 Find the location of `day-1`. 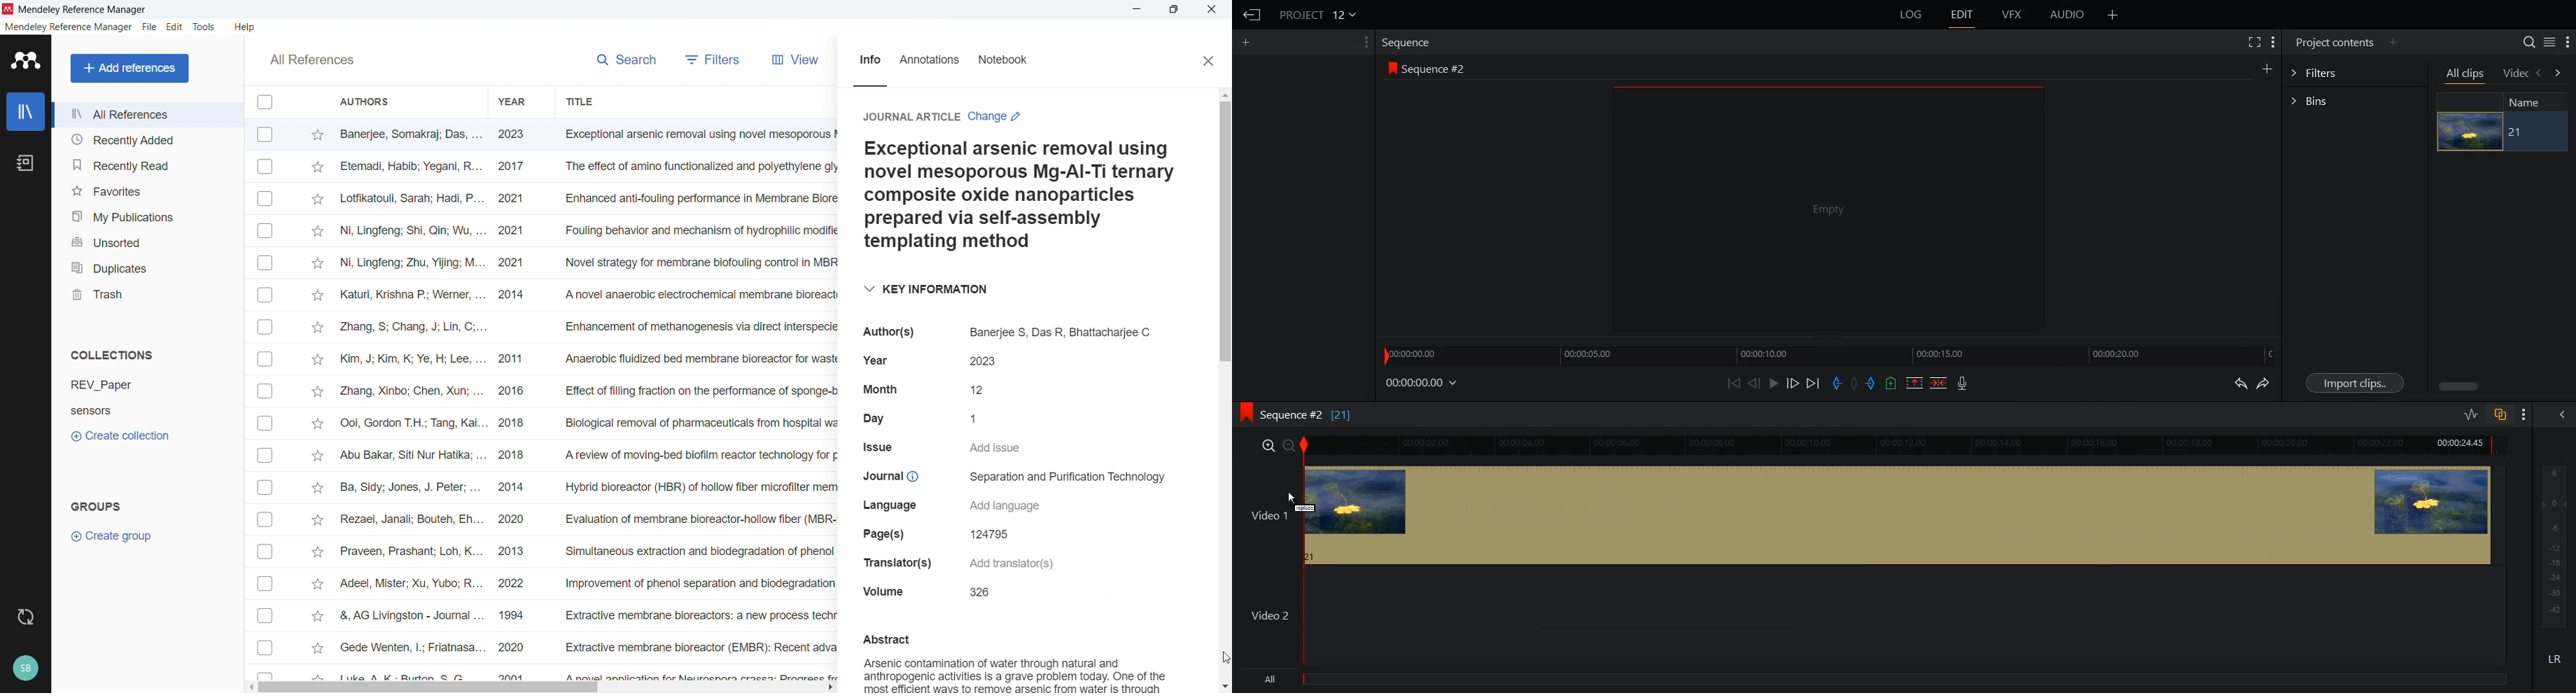

day-1 is located at coordinates (980, 418).